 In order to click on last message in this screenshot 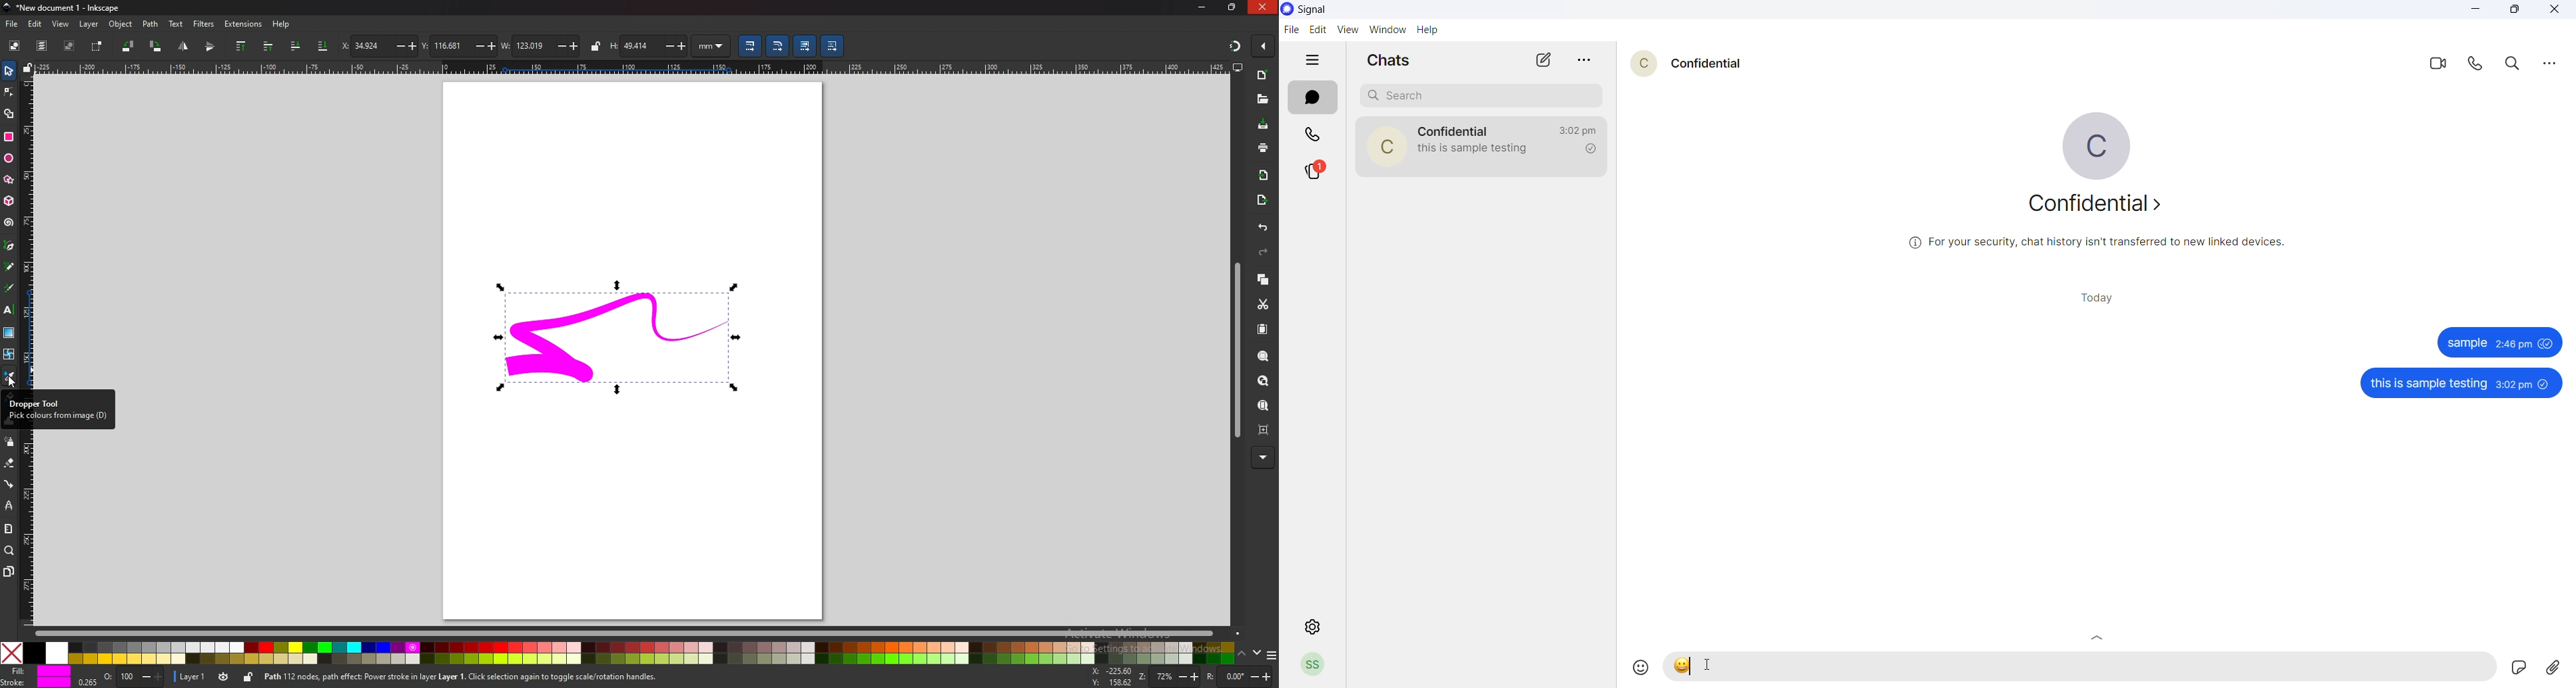, I will do `click(1483, 153)`.